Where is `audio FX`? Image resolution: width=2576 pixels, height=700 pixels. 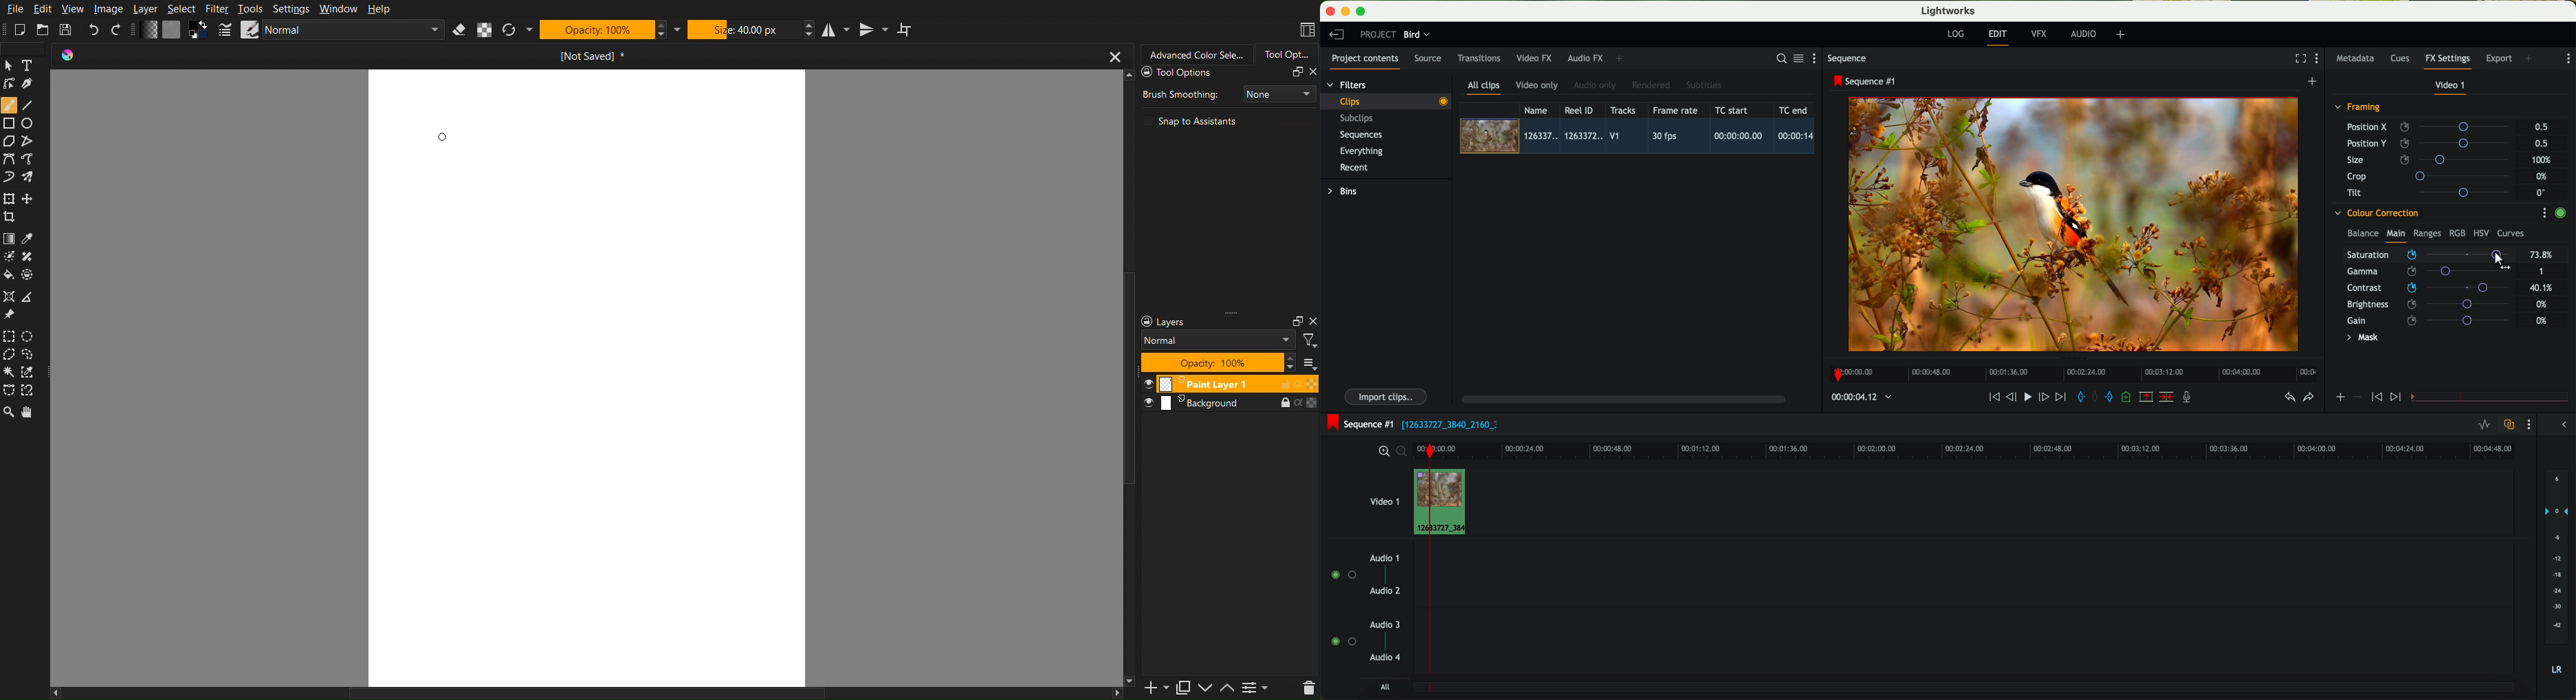 audio FX is located at coordinates (1586, 58).